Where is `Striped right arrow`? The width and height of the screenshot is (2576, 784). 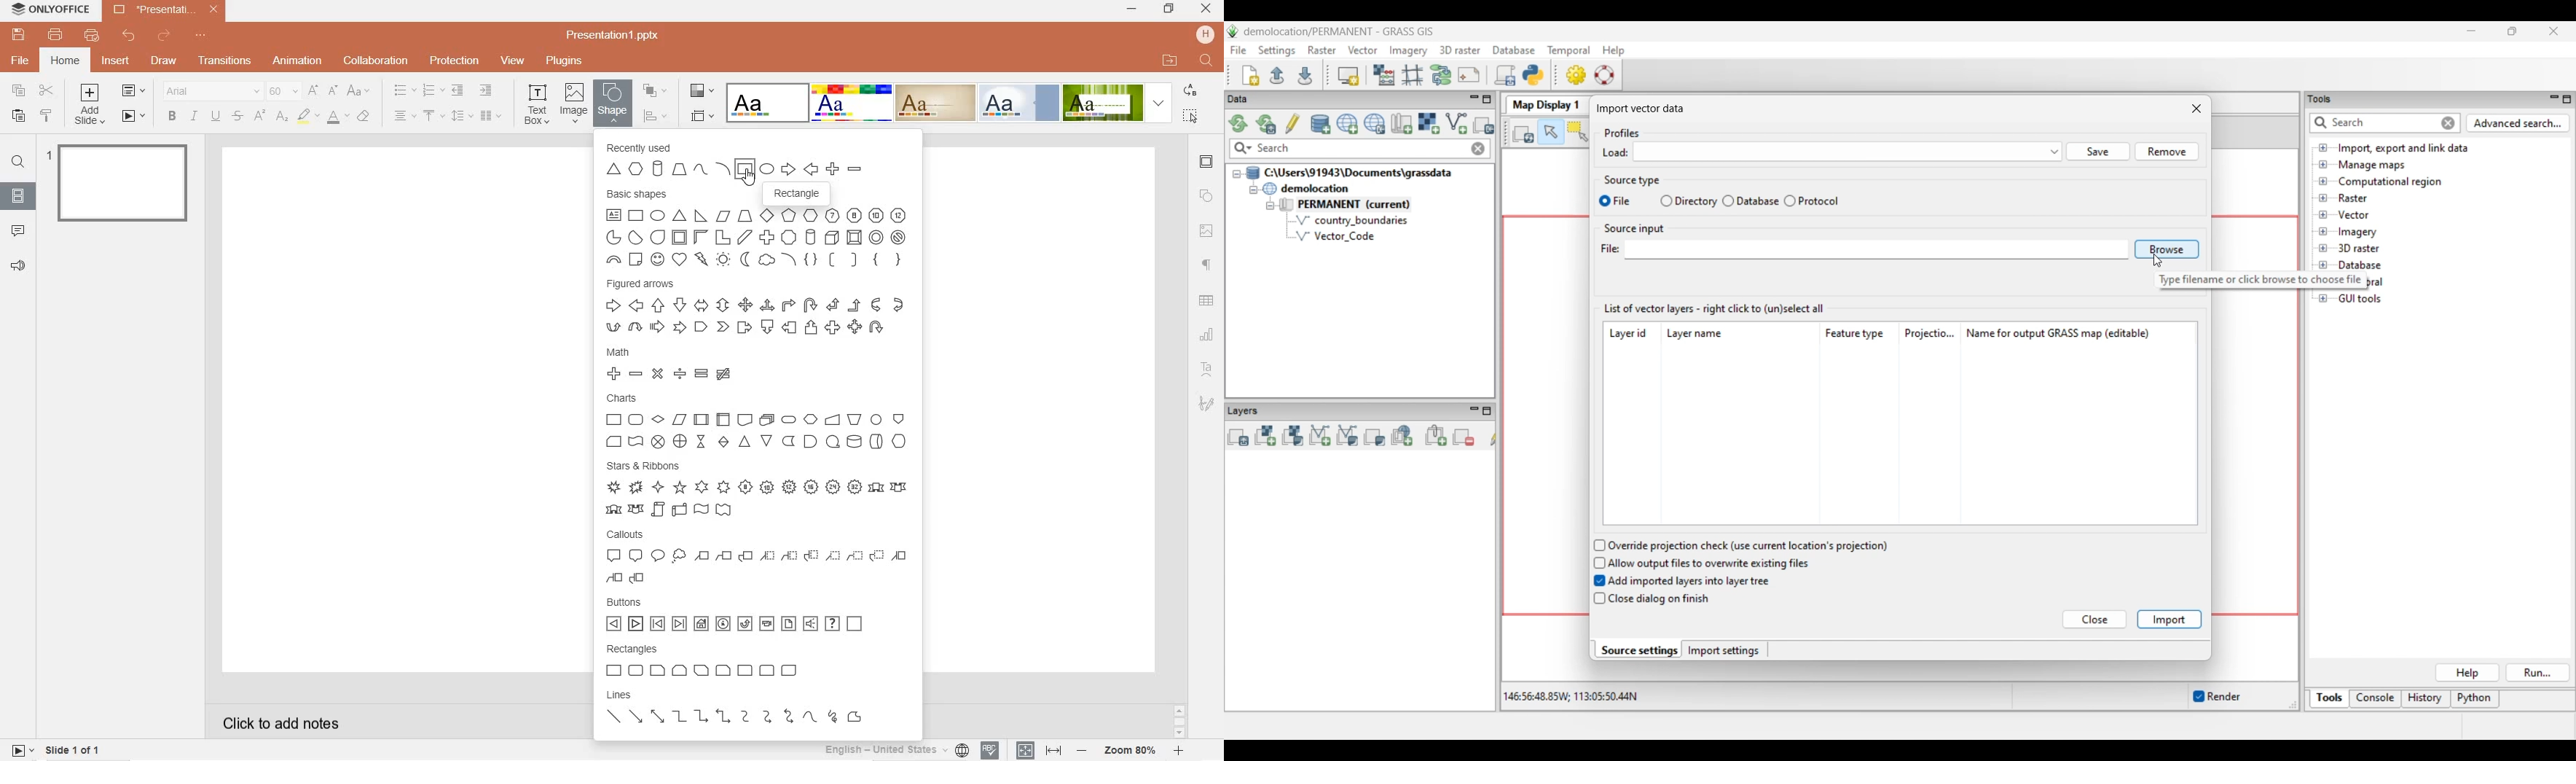 Striped right arrow is located at coordinates (657, 328).